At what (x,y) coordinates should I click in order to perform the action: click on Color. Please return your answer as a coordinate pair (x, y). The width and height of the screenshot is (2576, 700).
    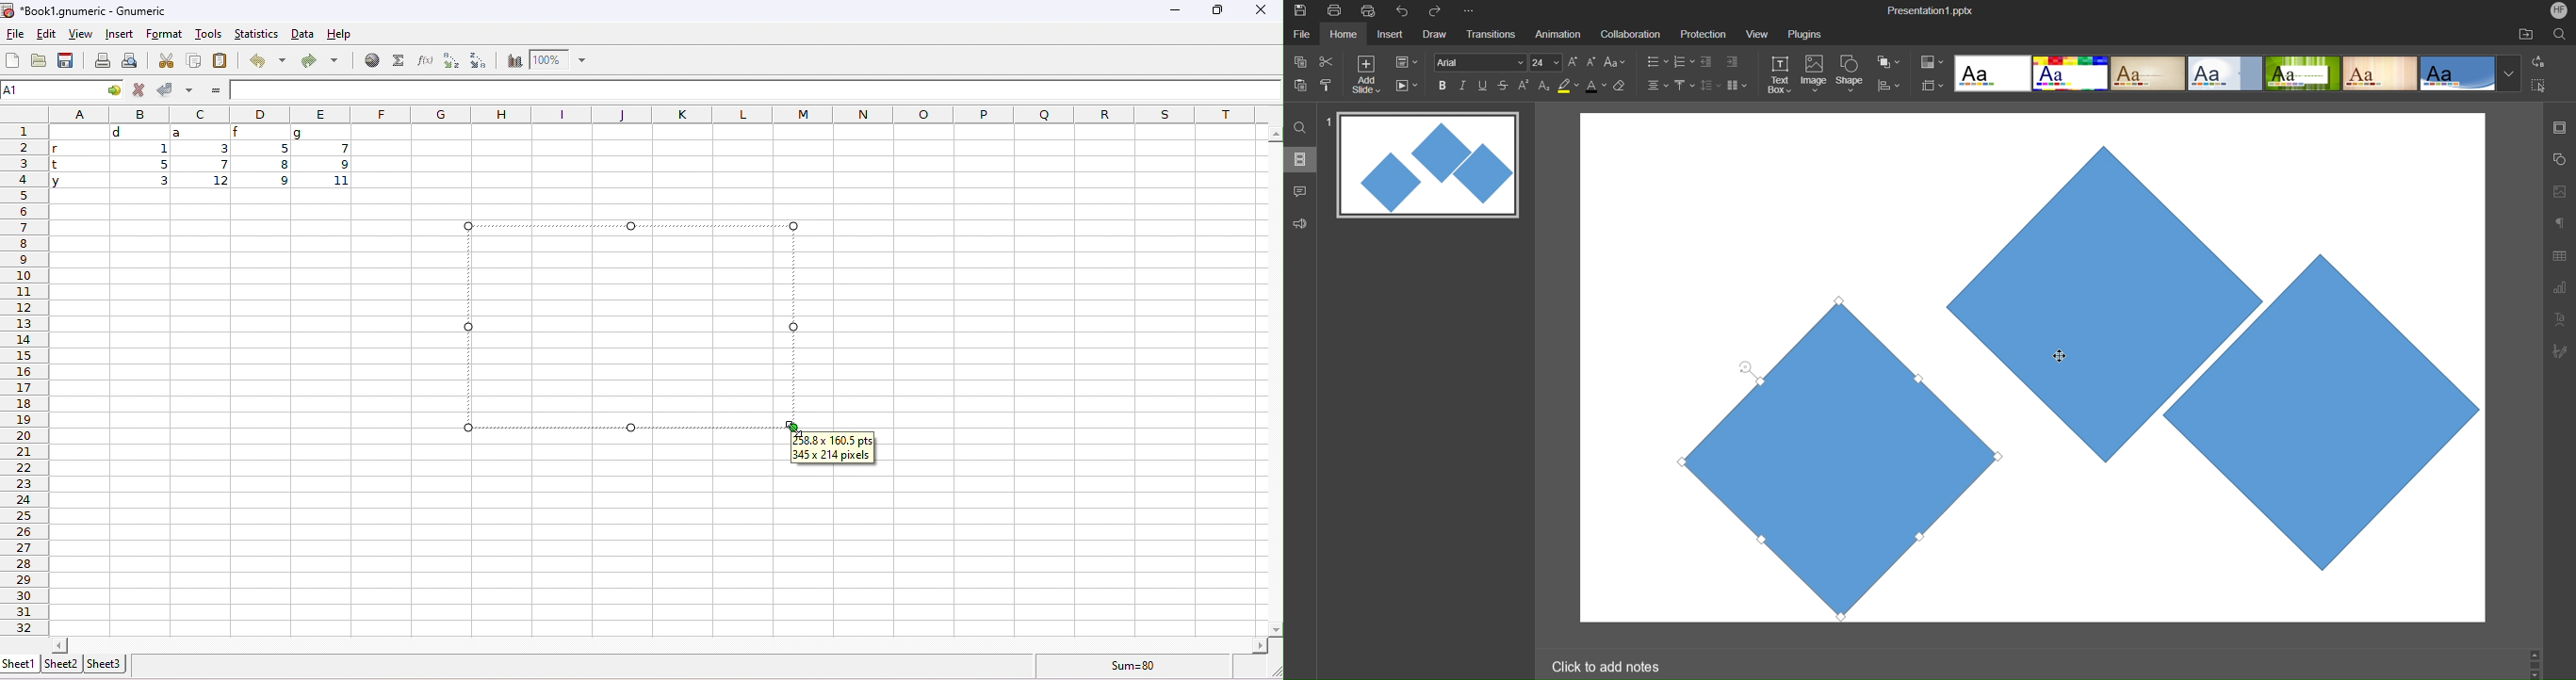
    Looking at the image, I should click on (1933, 62).